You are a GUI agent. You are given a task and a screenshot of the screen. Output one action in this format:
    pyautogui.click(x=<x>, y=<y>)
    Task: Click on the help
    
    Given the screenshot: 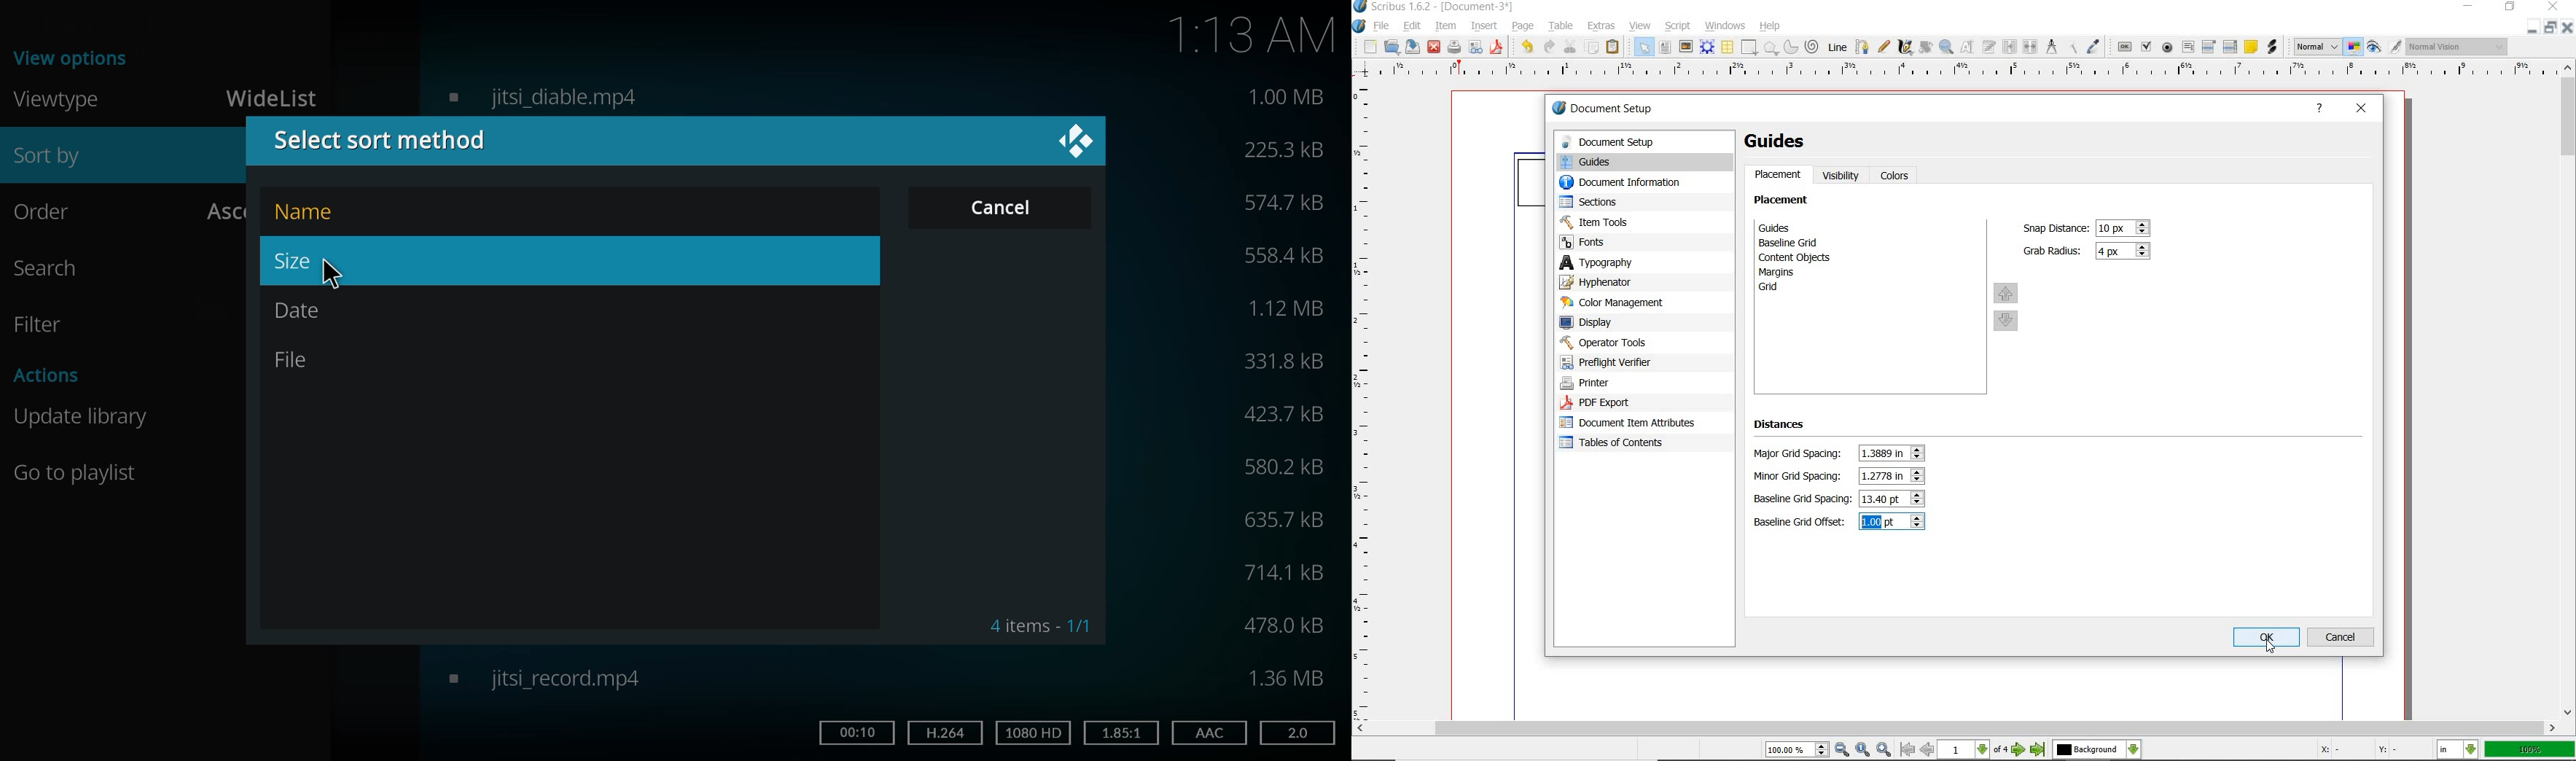 What is the action you would take?
    pyautogui.click(x=1770, y=27)
    